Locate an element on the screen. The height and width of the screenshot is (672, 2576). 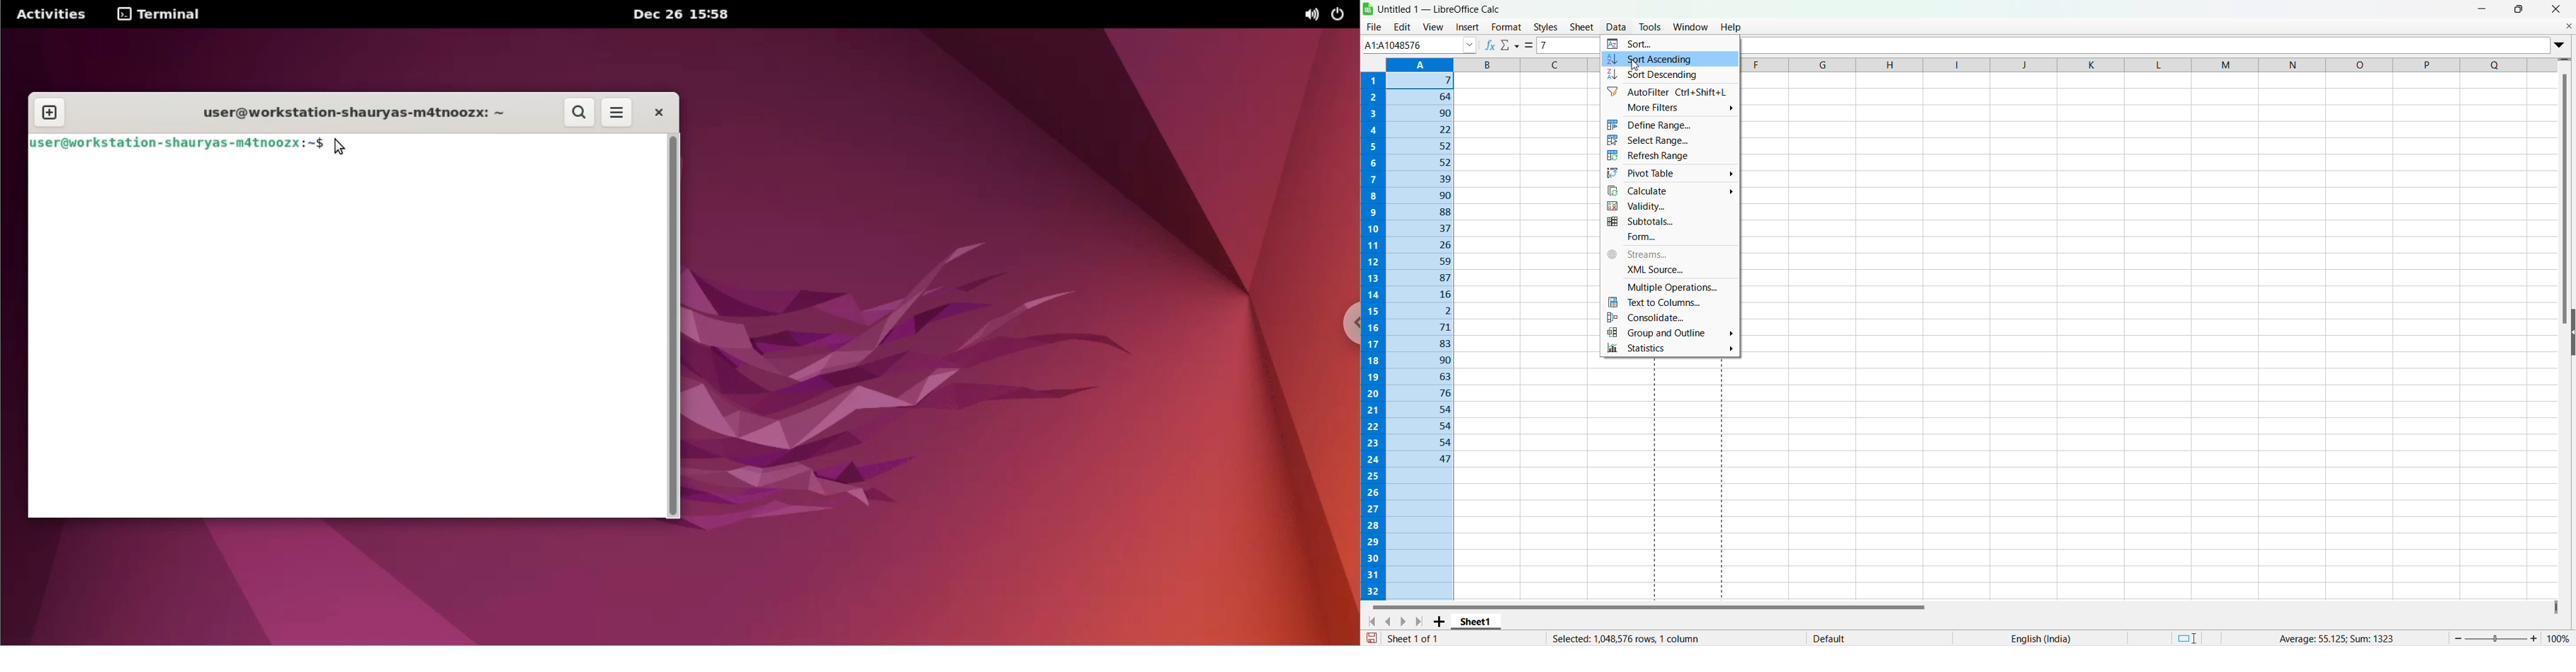
Define Range is located at coordinates (1667, 125).